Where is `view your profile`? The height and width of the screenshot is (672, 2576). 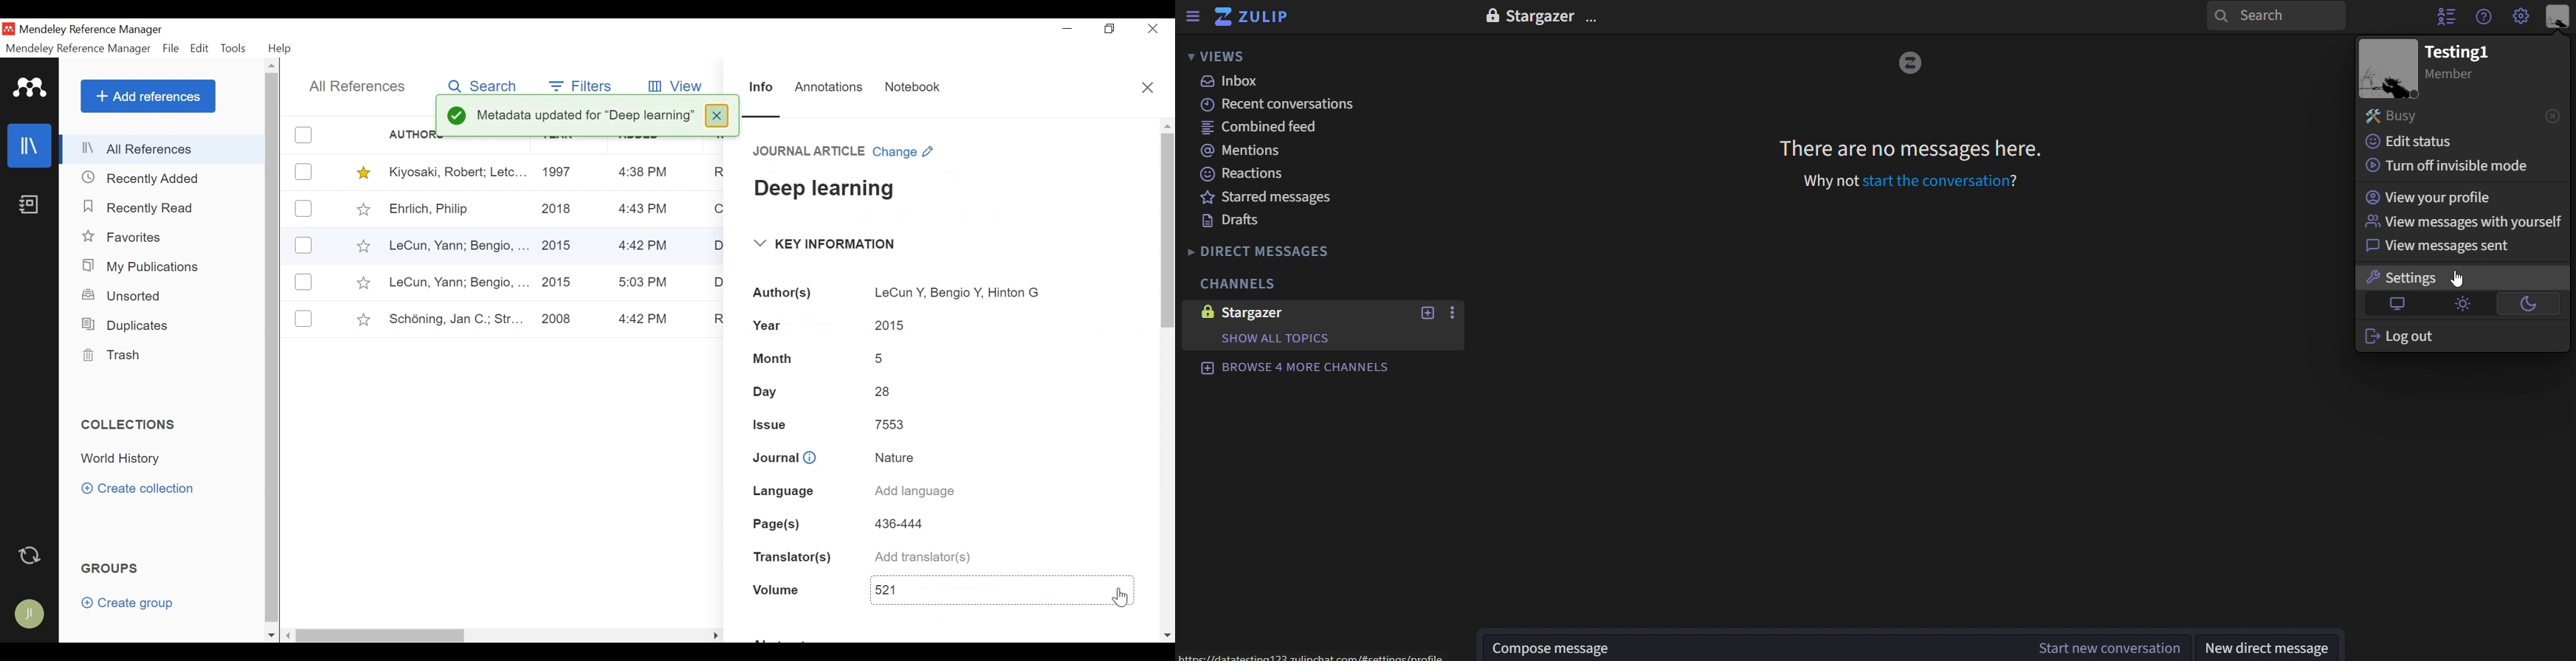 view your profile is located at coordinates (2442, 196).